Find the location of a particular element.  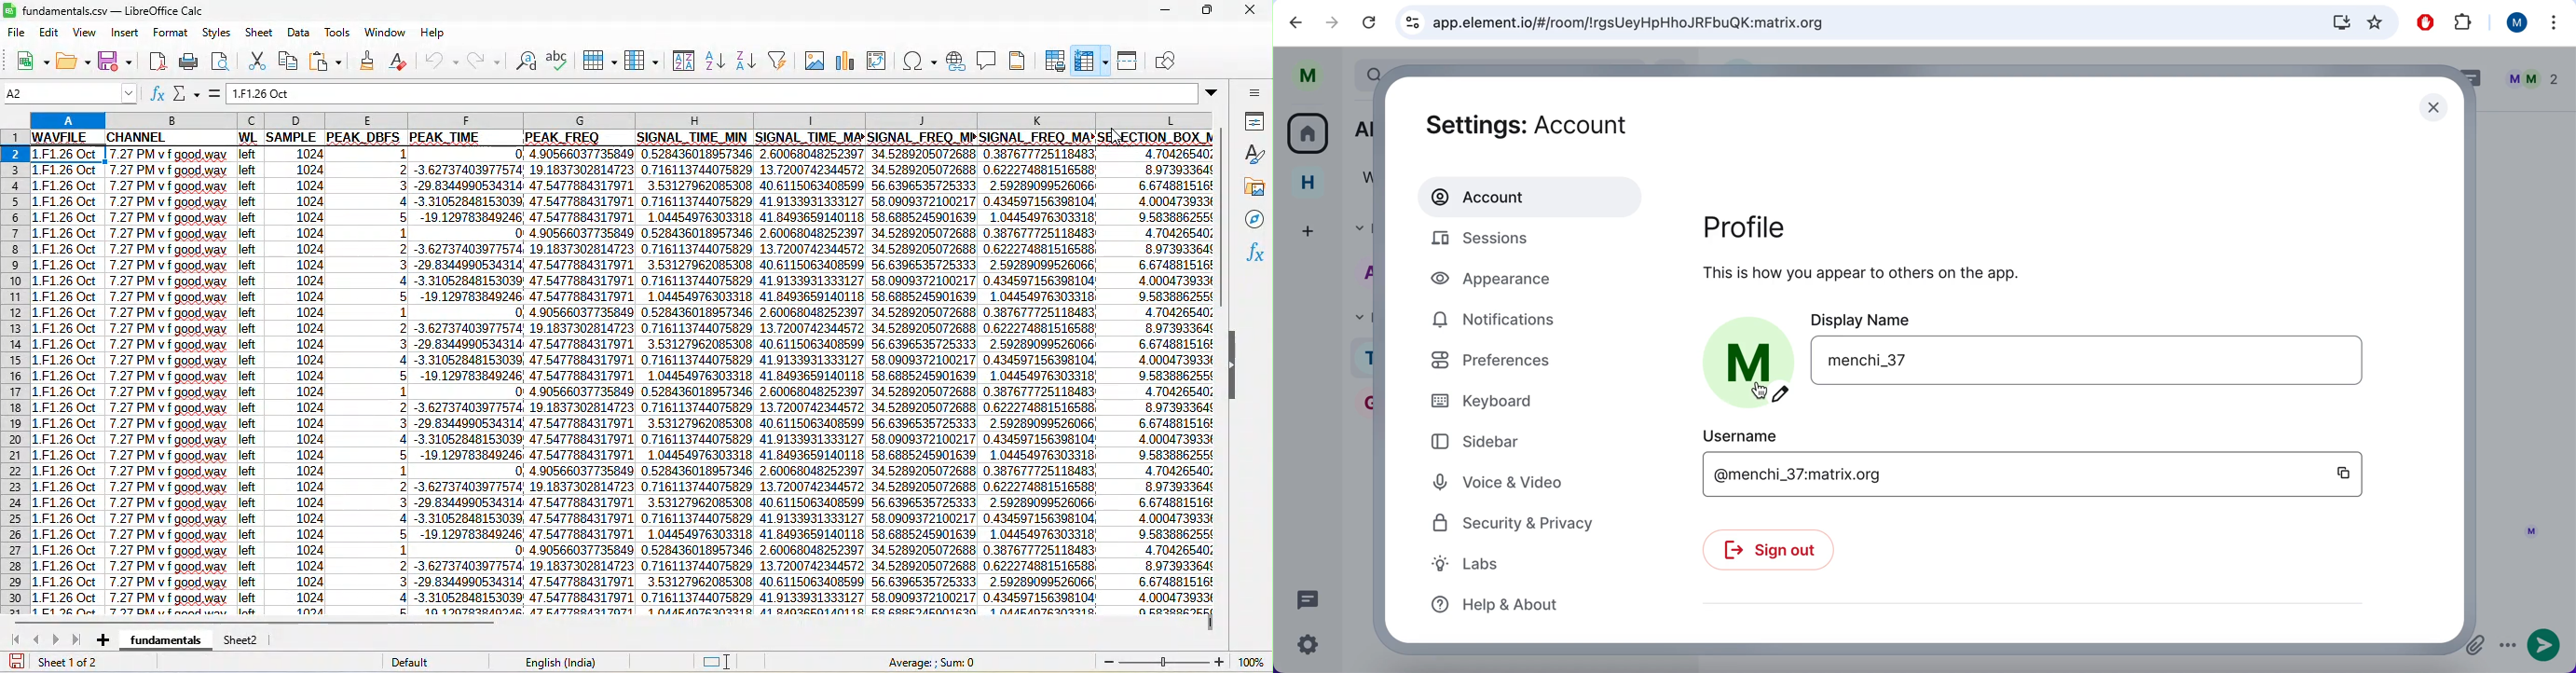

hide is located at coordinates (1232, 367).